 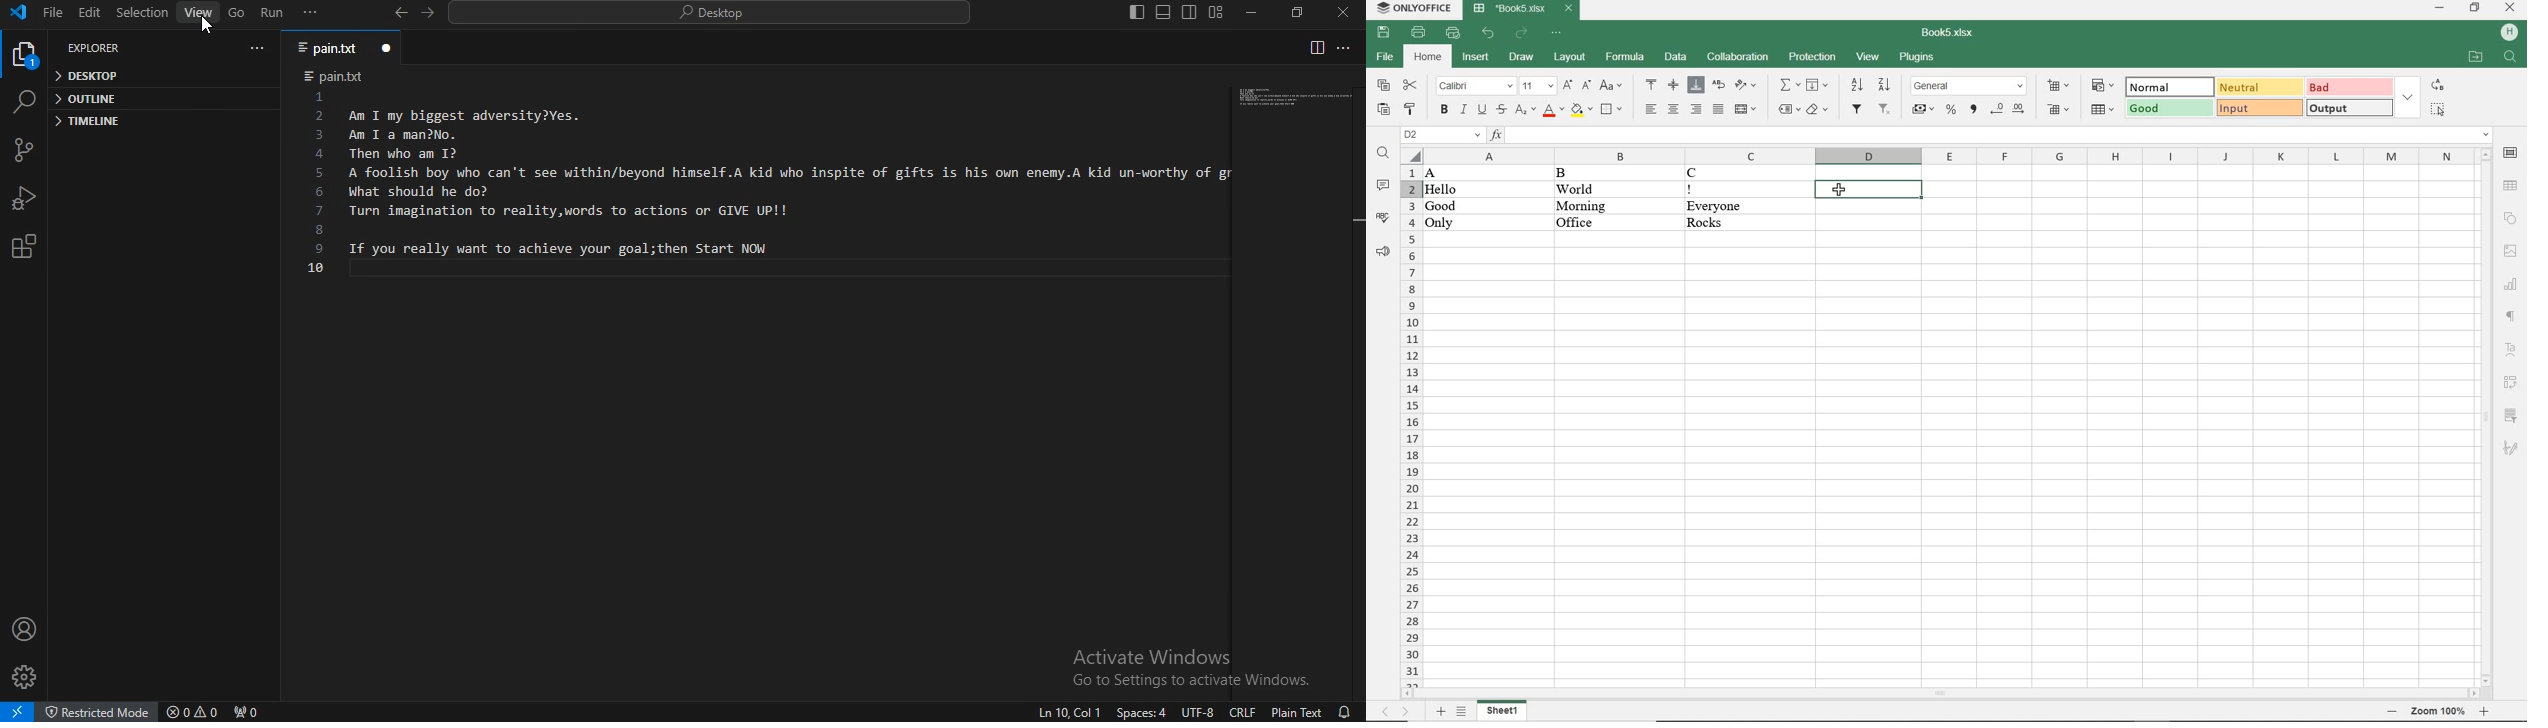 I want to click on CLEAR, so click(x=1818, y=109).